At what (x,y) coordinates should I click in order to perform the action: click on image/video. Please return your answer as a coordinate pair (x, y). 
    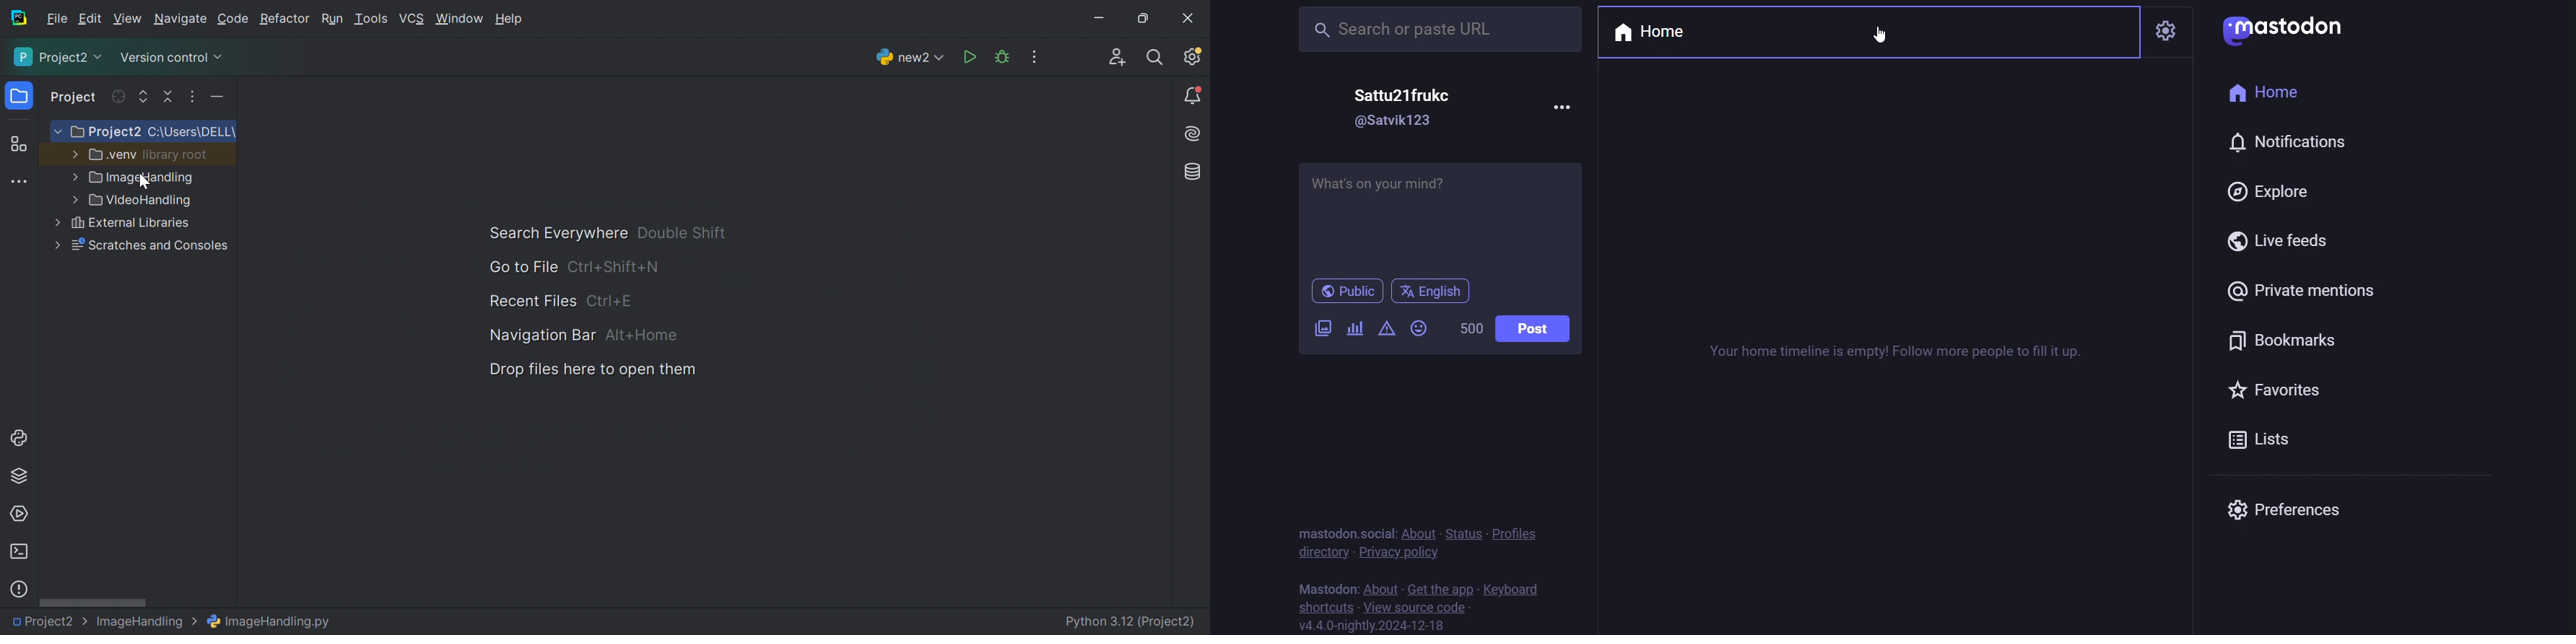
    Looking at the image, I should click on (1323, 328).